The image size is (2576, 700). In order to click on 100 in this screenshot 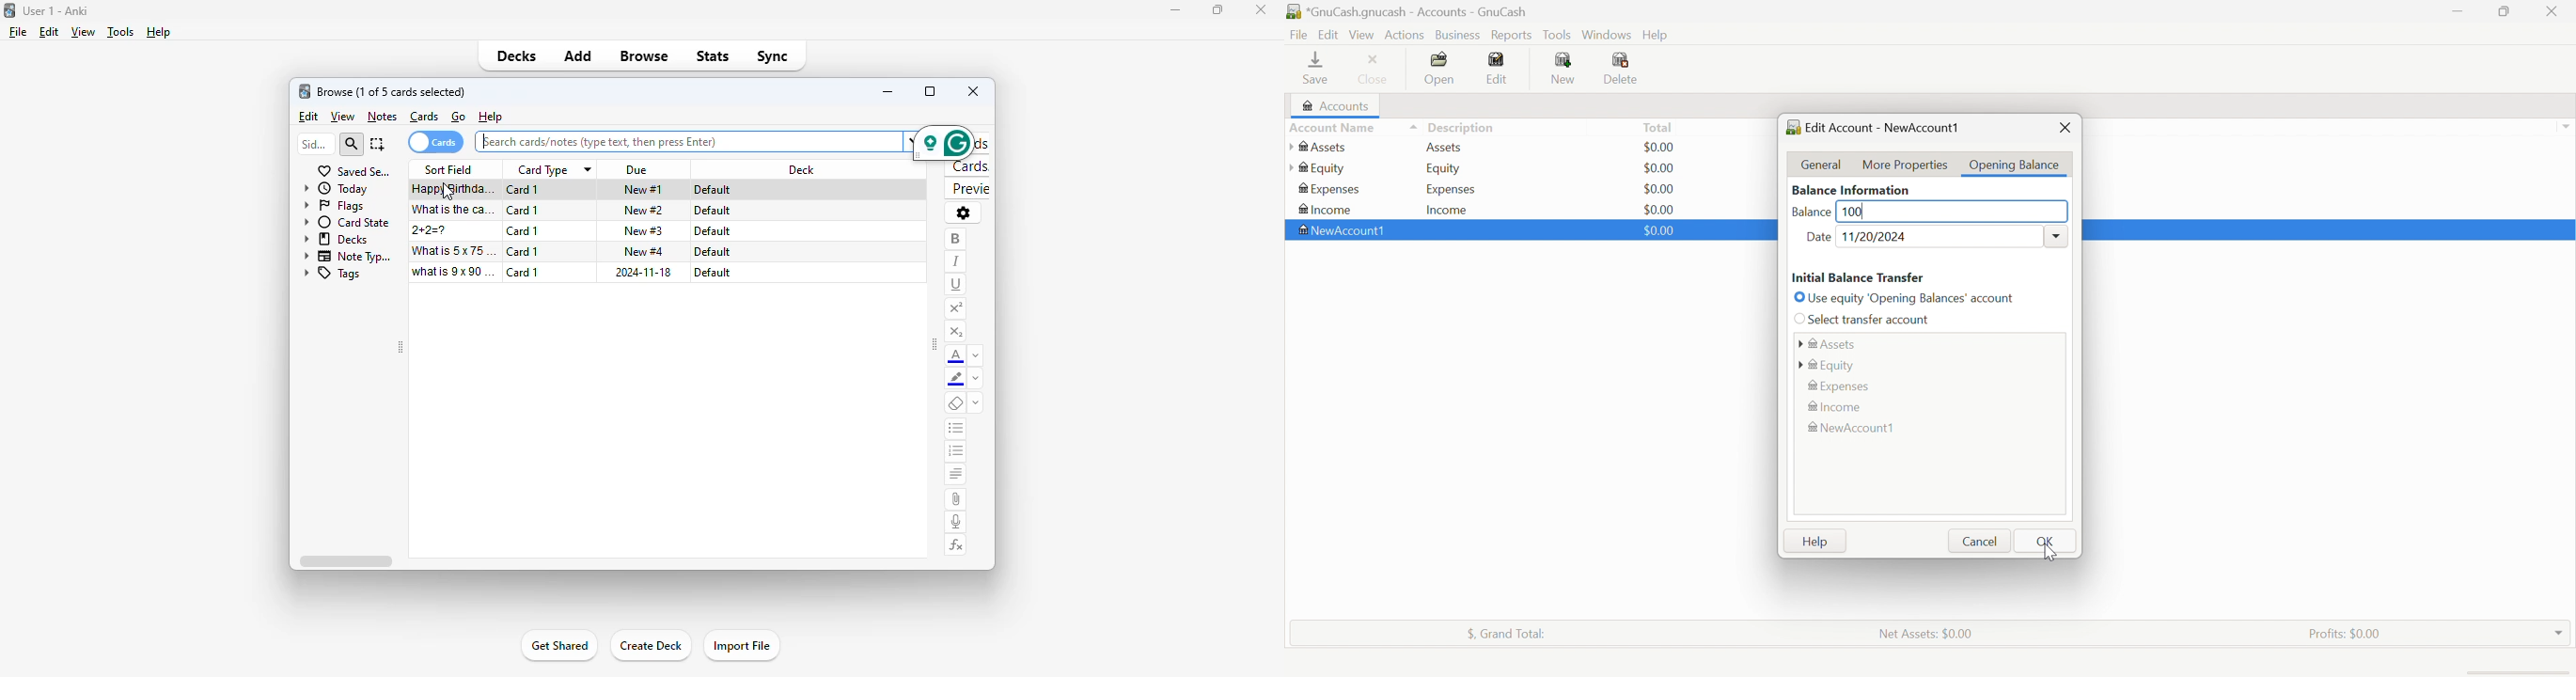, I will do `click(1852, 209)`.